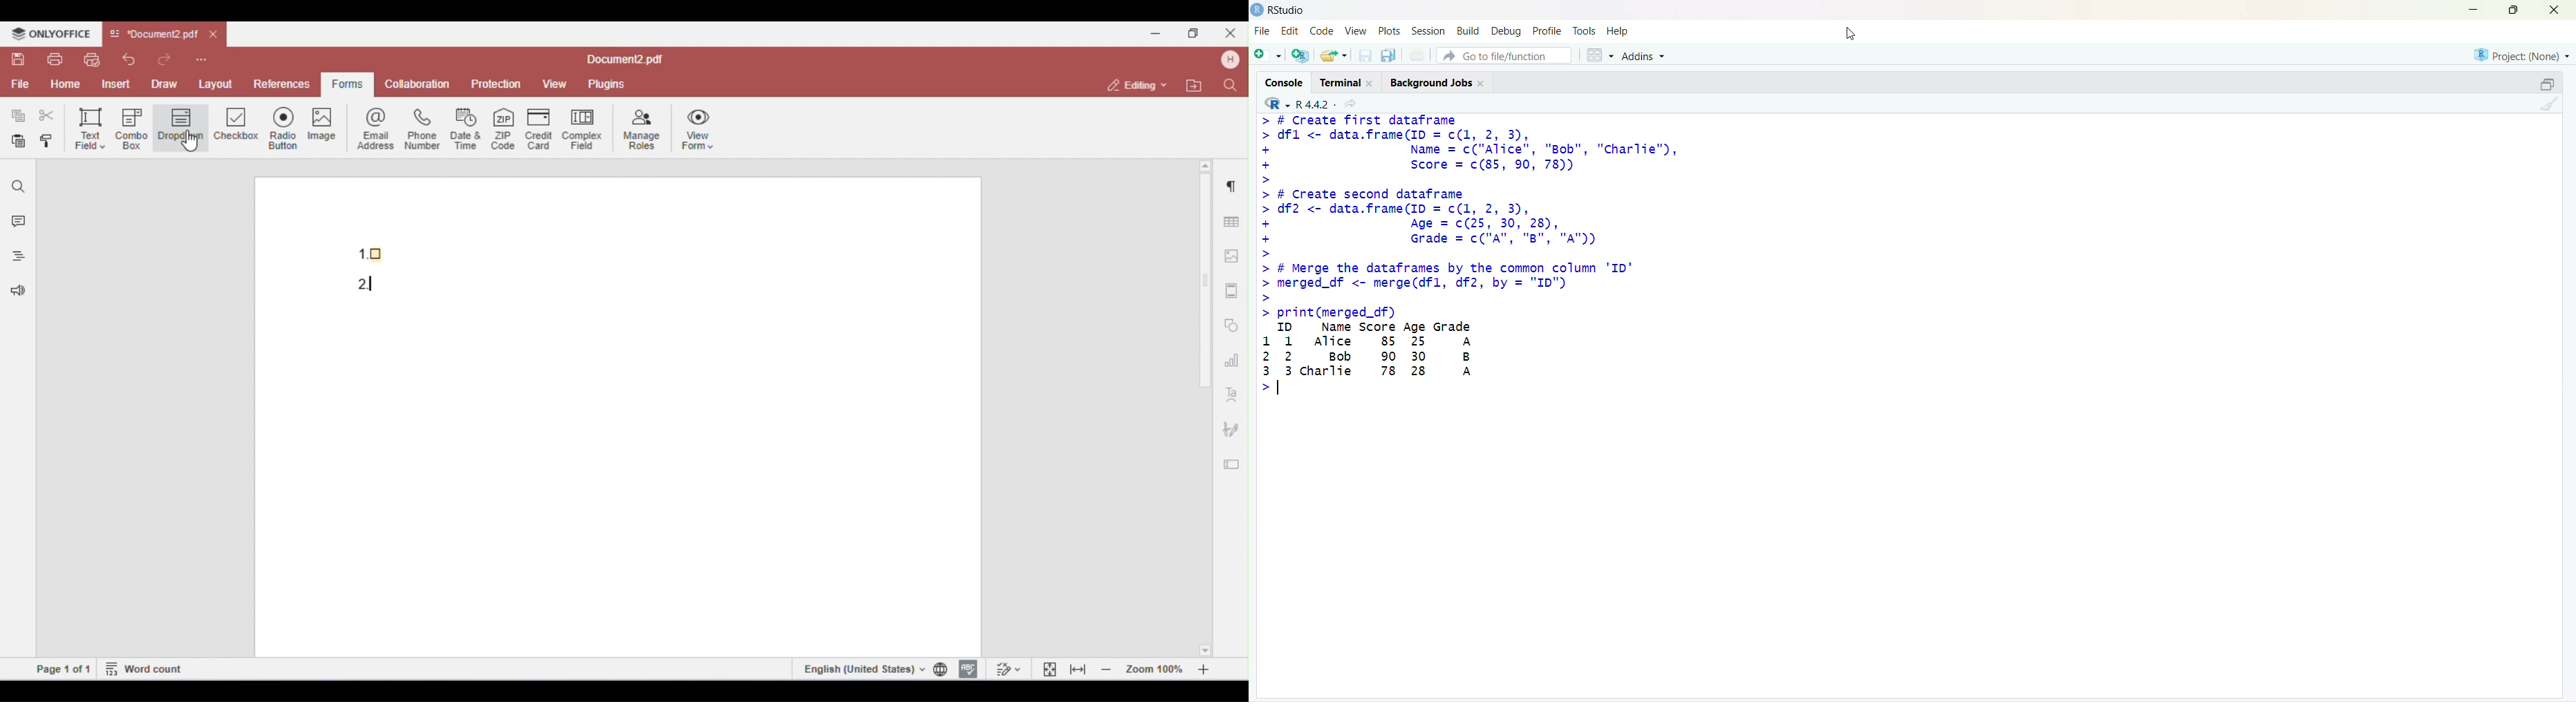 This screenshot has width=2576, height=728. I want to click on Debug, so click(1506, 32).